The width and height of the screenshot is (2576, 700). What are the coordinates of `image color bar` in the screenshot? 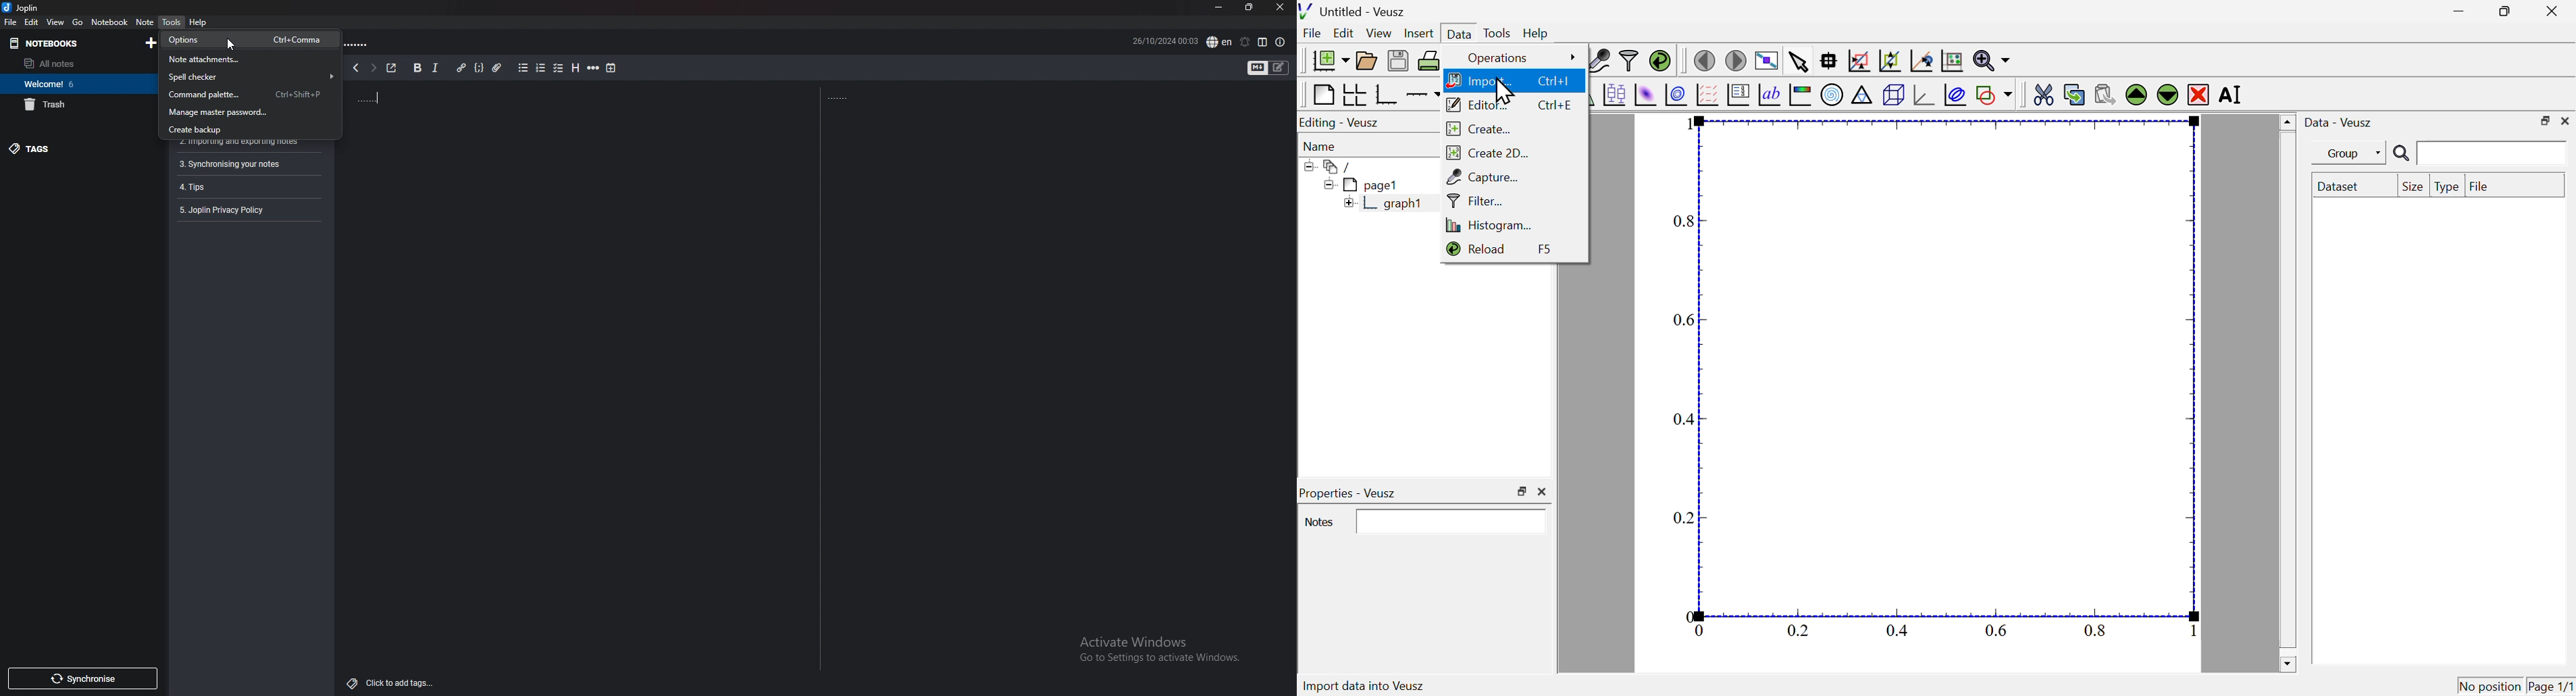 It's located at (1801, 96).